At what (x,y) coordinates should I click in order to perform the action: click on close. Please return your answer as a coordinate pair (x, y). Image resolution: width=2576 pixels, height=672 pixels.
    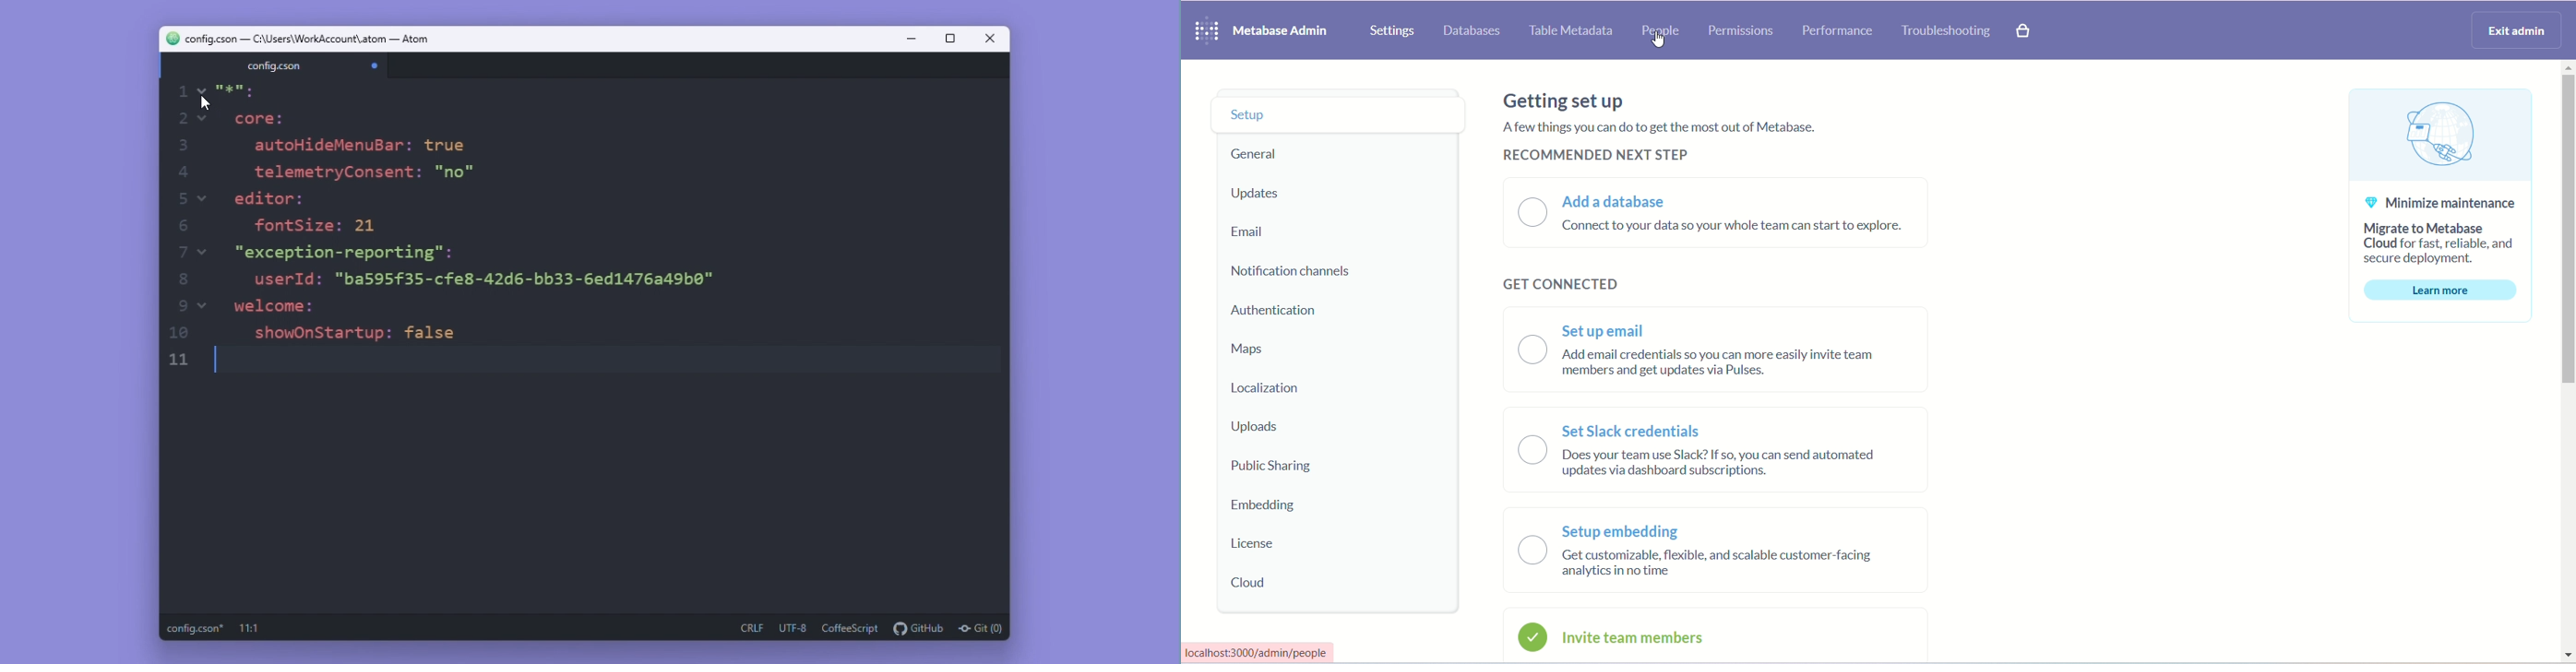
    Looking at the image, I should click on (991, 40).